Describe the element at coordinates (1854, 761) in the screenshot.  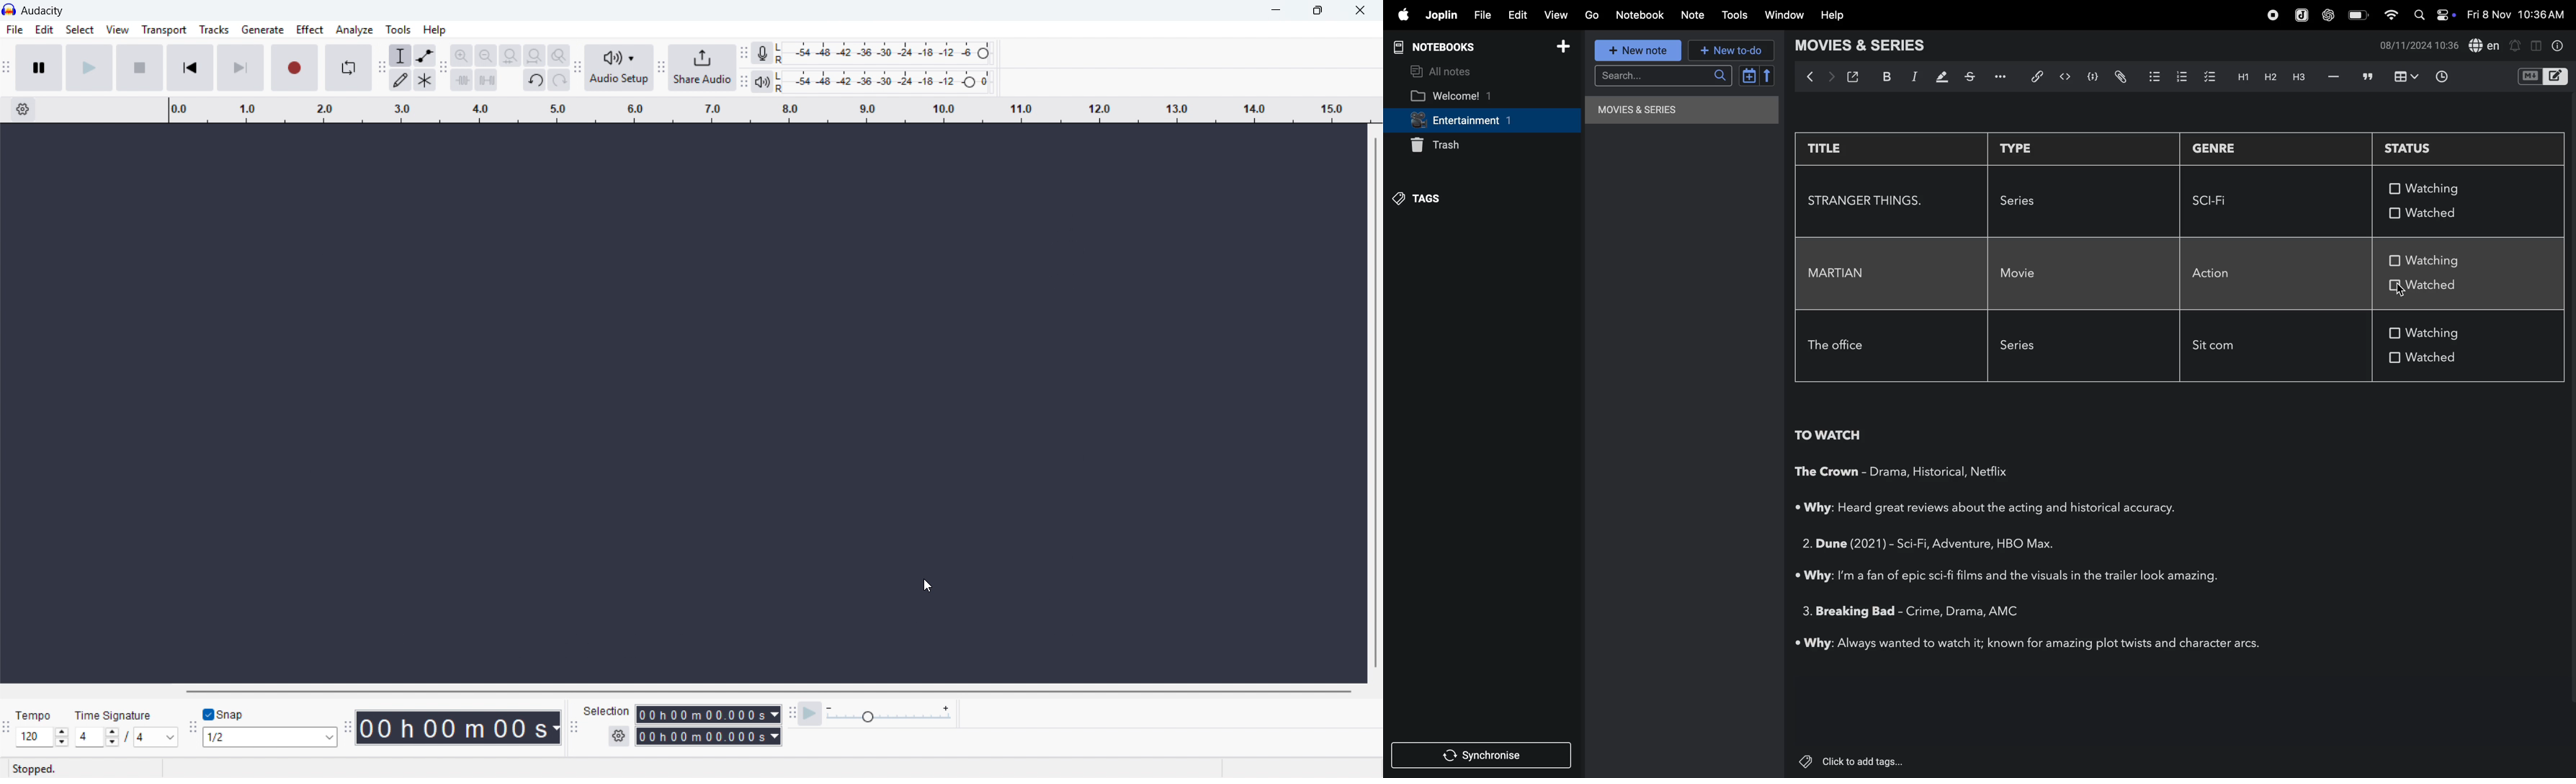
I see `click to add tags` at that location.